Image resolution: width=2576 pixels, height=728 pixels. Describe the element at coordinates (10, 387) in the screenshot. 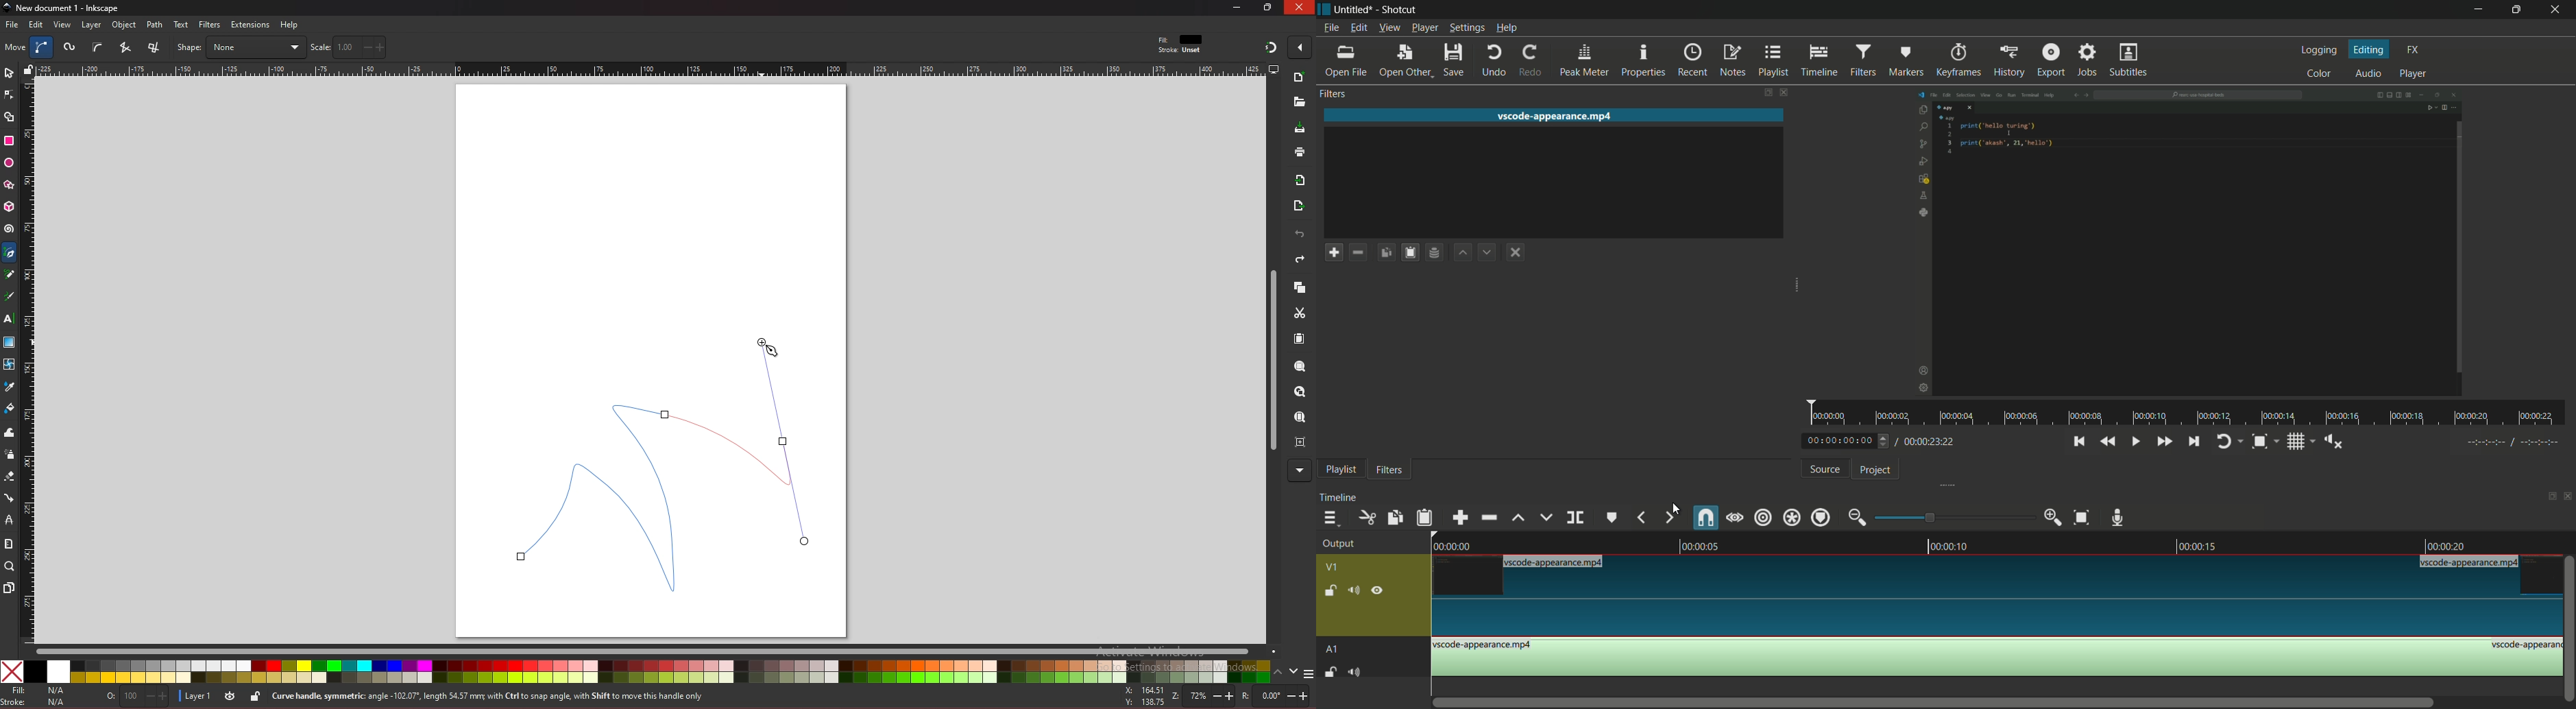

I see `dropper` at that location.